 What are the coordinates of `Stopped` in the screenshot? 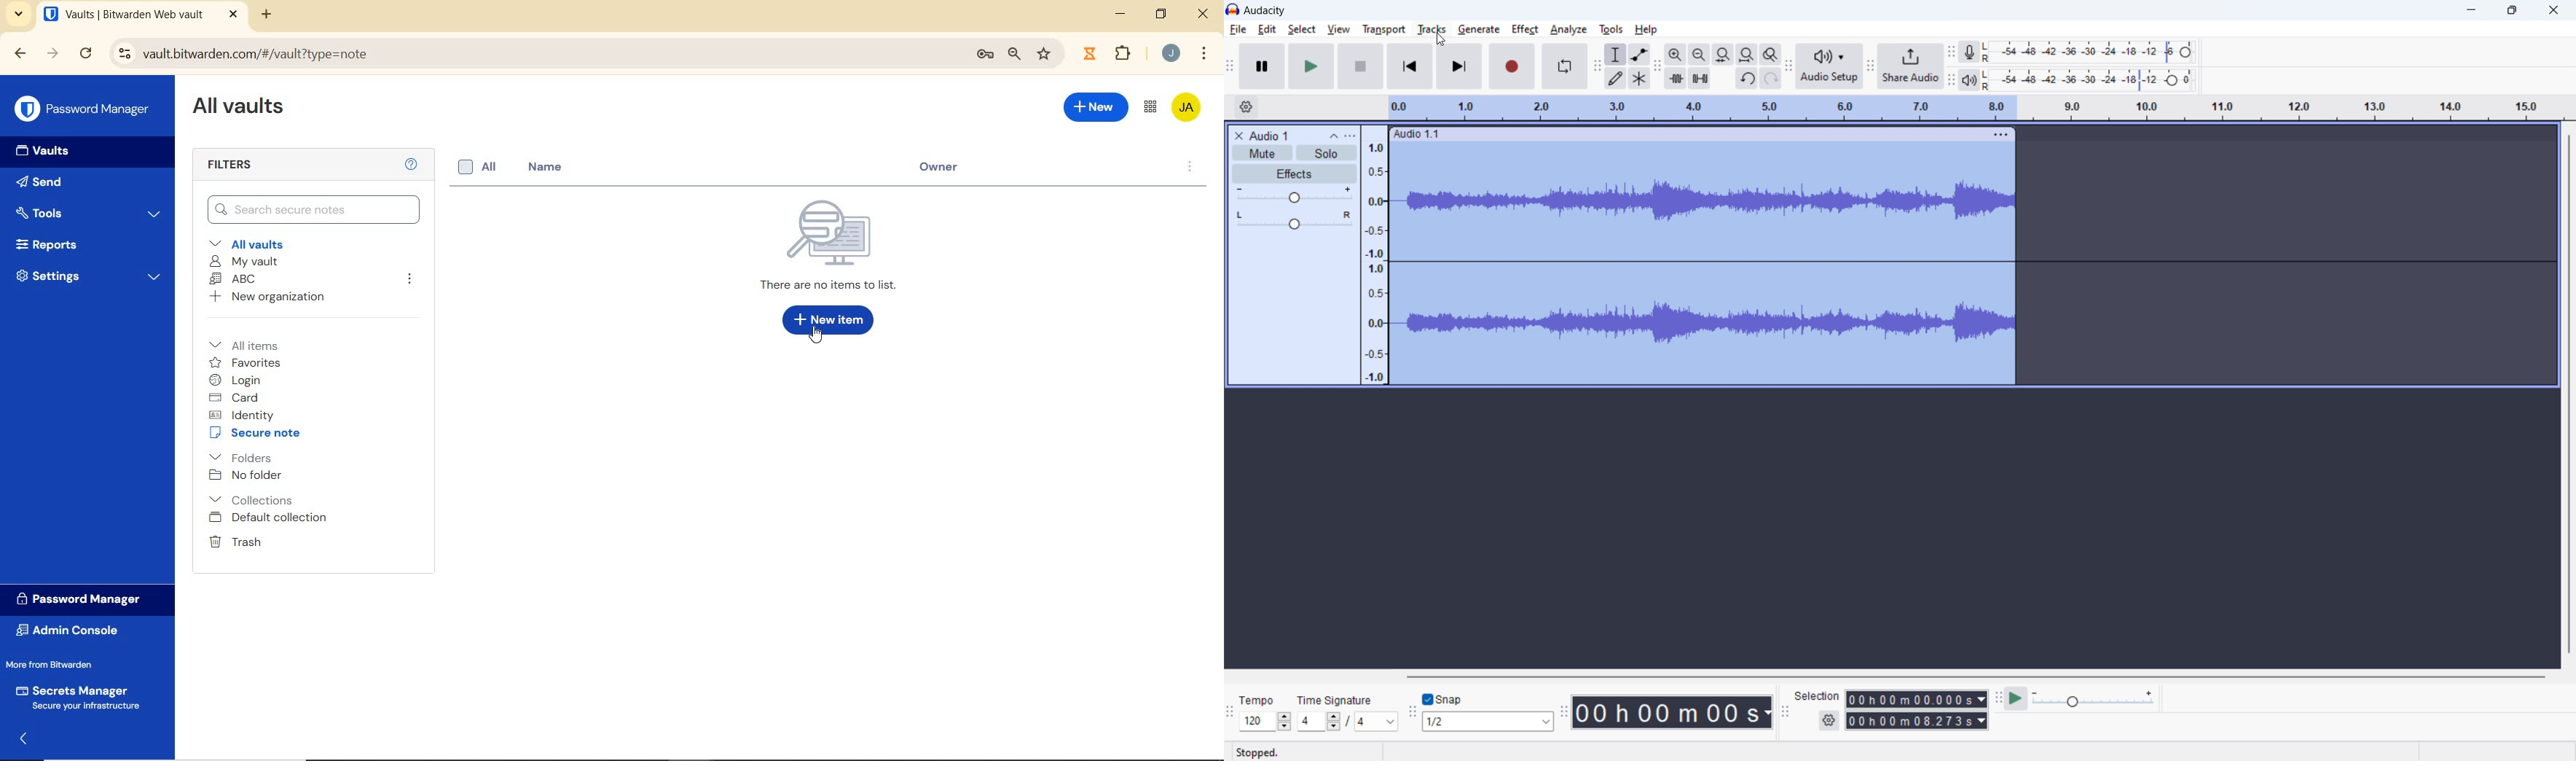 It's located at (1257, 751).